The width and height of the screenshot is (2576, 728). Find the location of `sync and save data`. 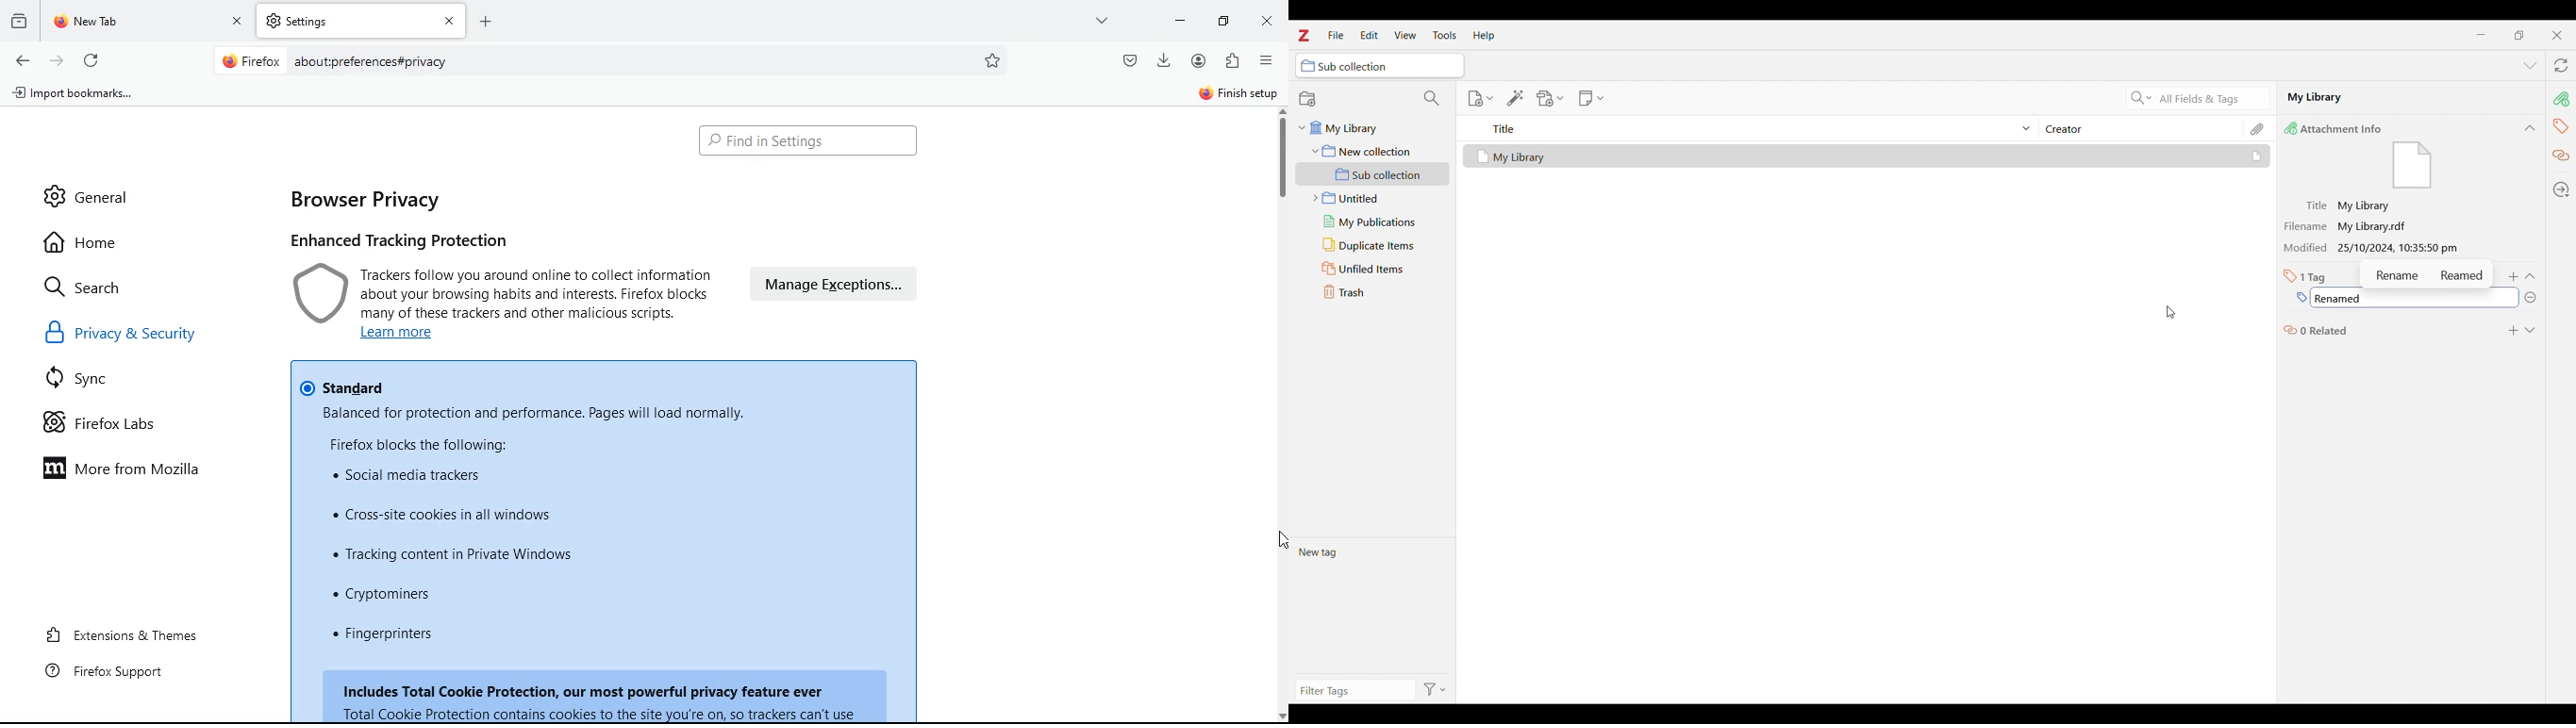

sync and save data is located at coordinates (1101, 96).